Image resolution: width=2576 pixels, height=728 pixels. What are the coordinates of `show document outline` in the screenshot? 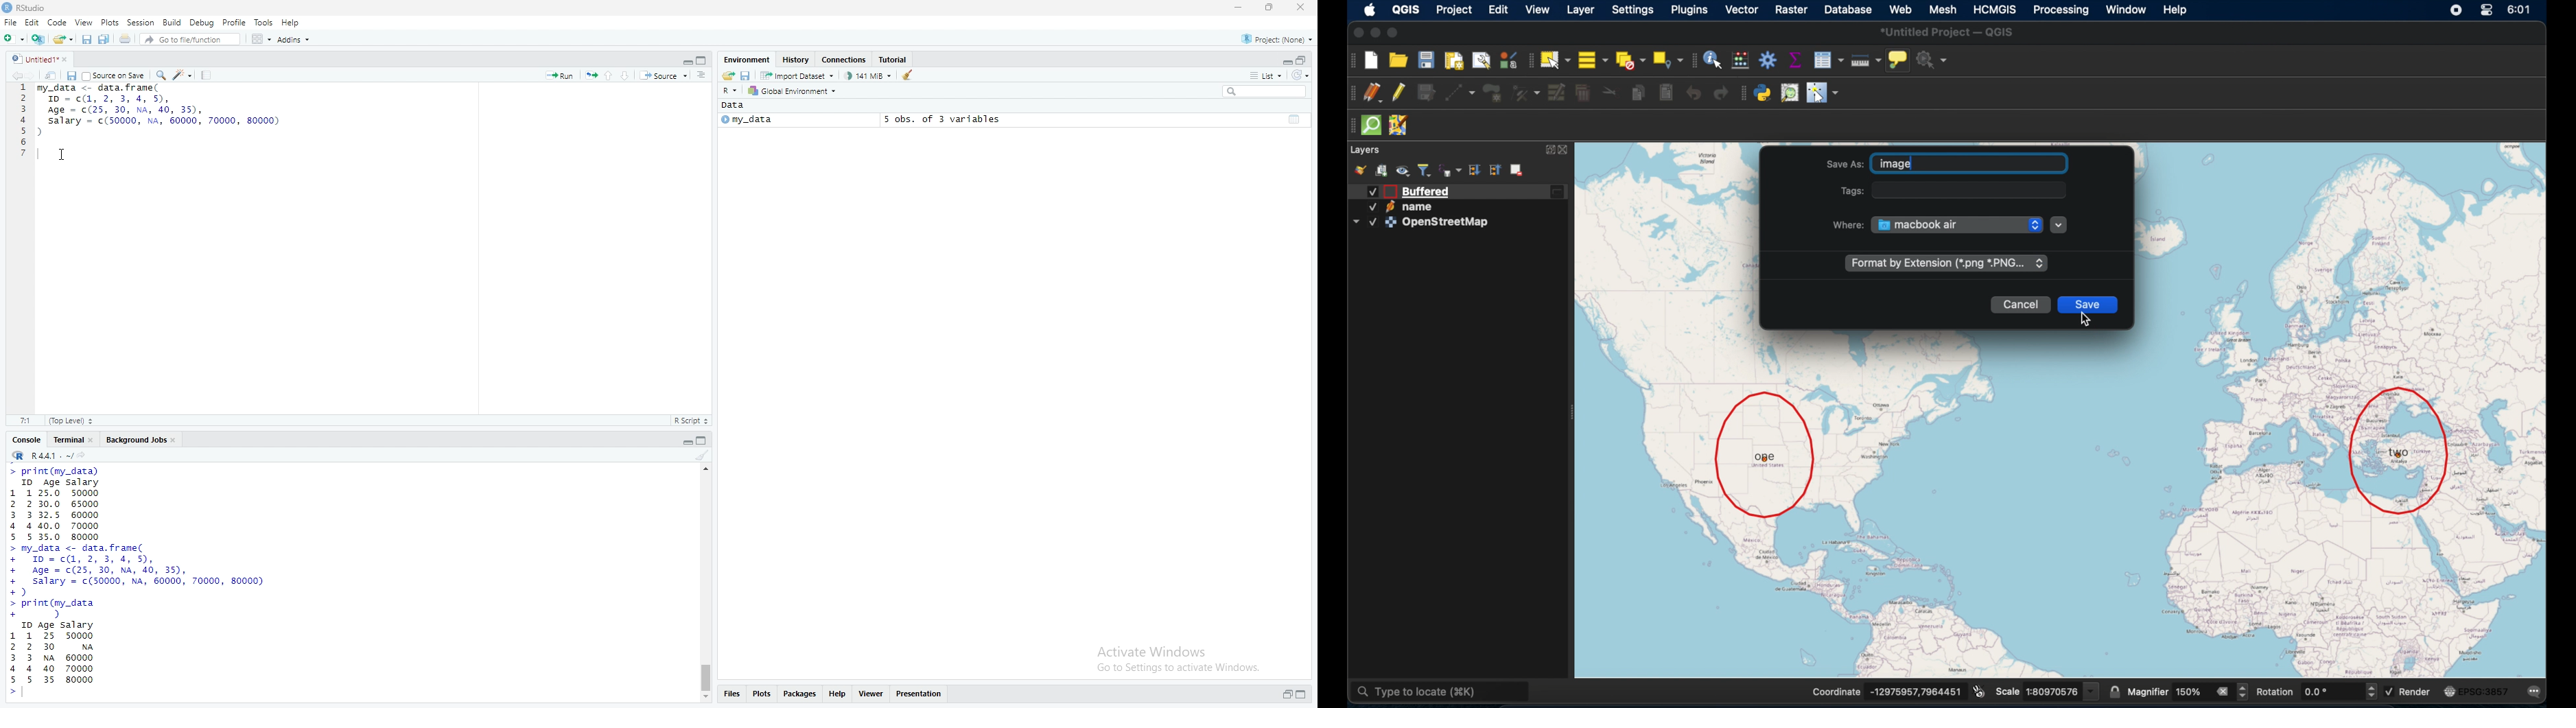 It's located at (703, 76).